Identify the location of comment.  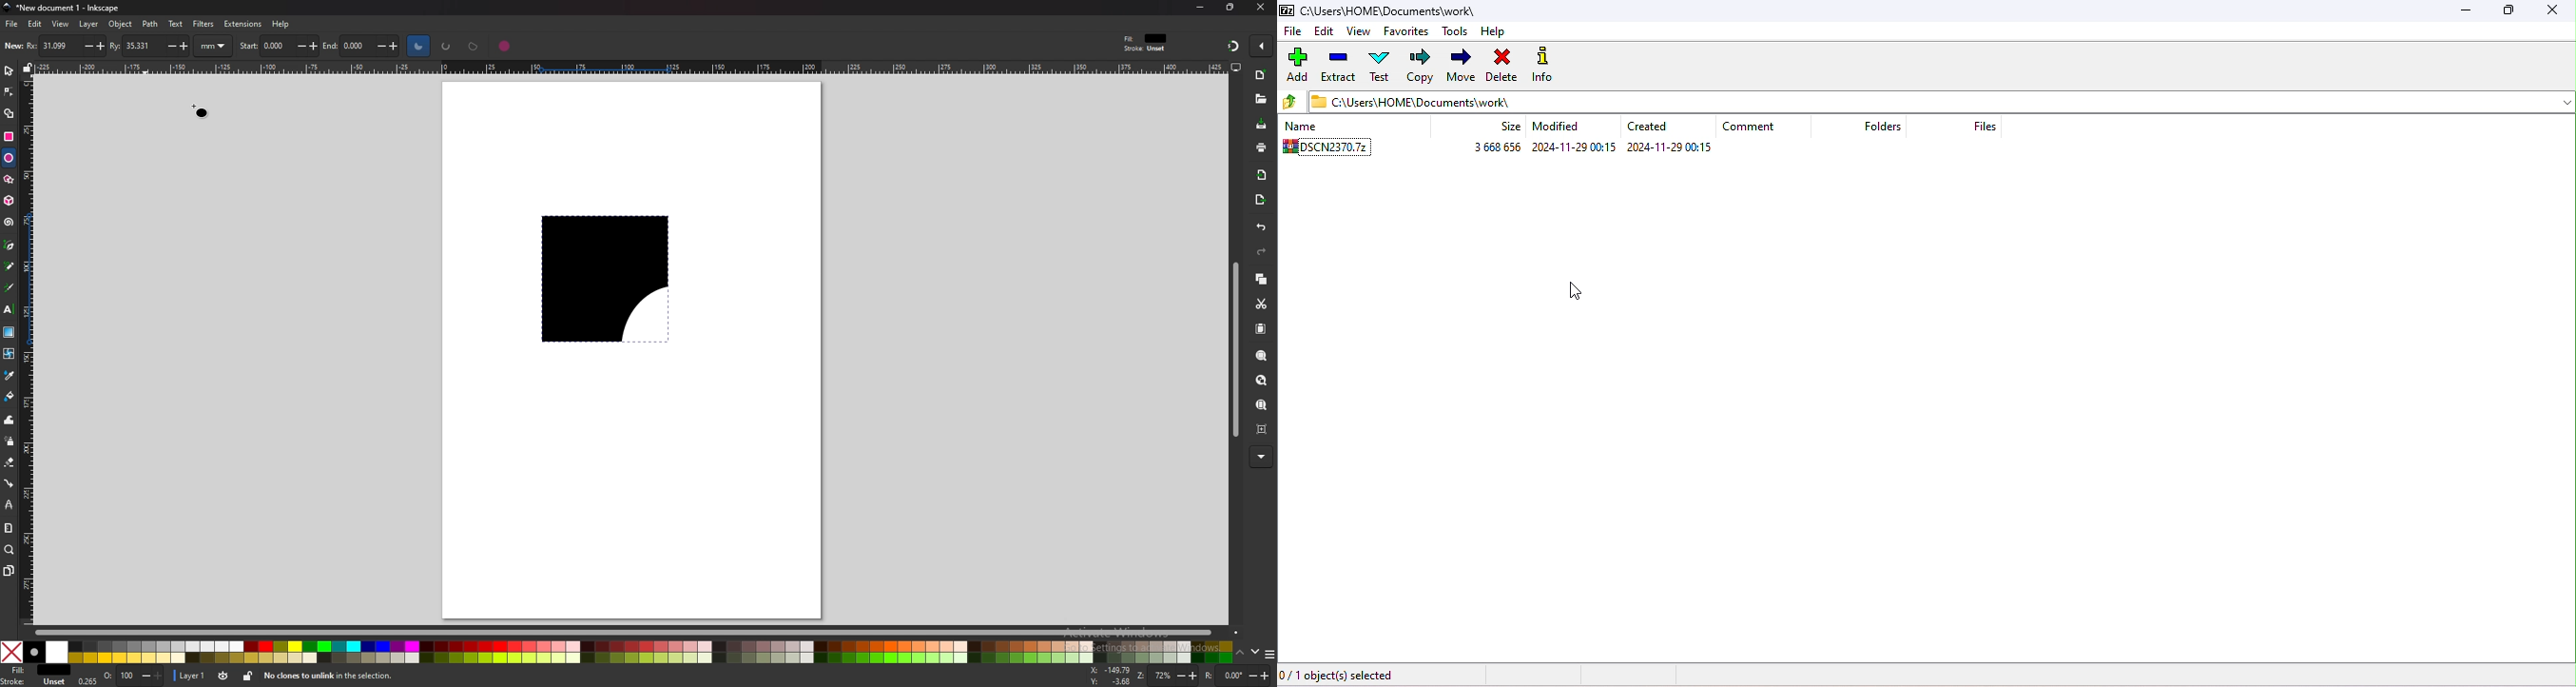
(1752, 128).